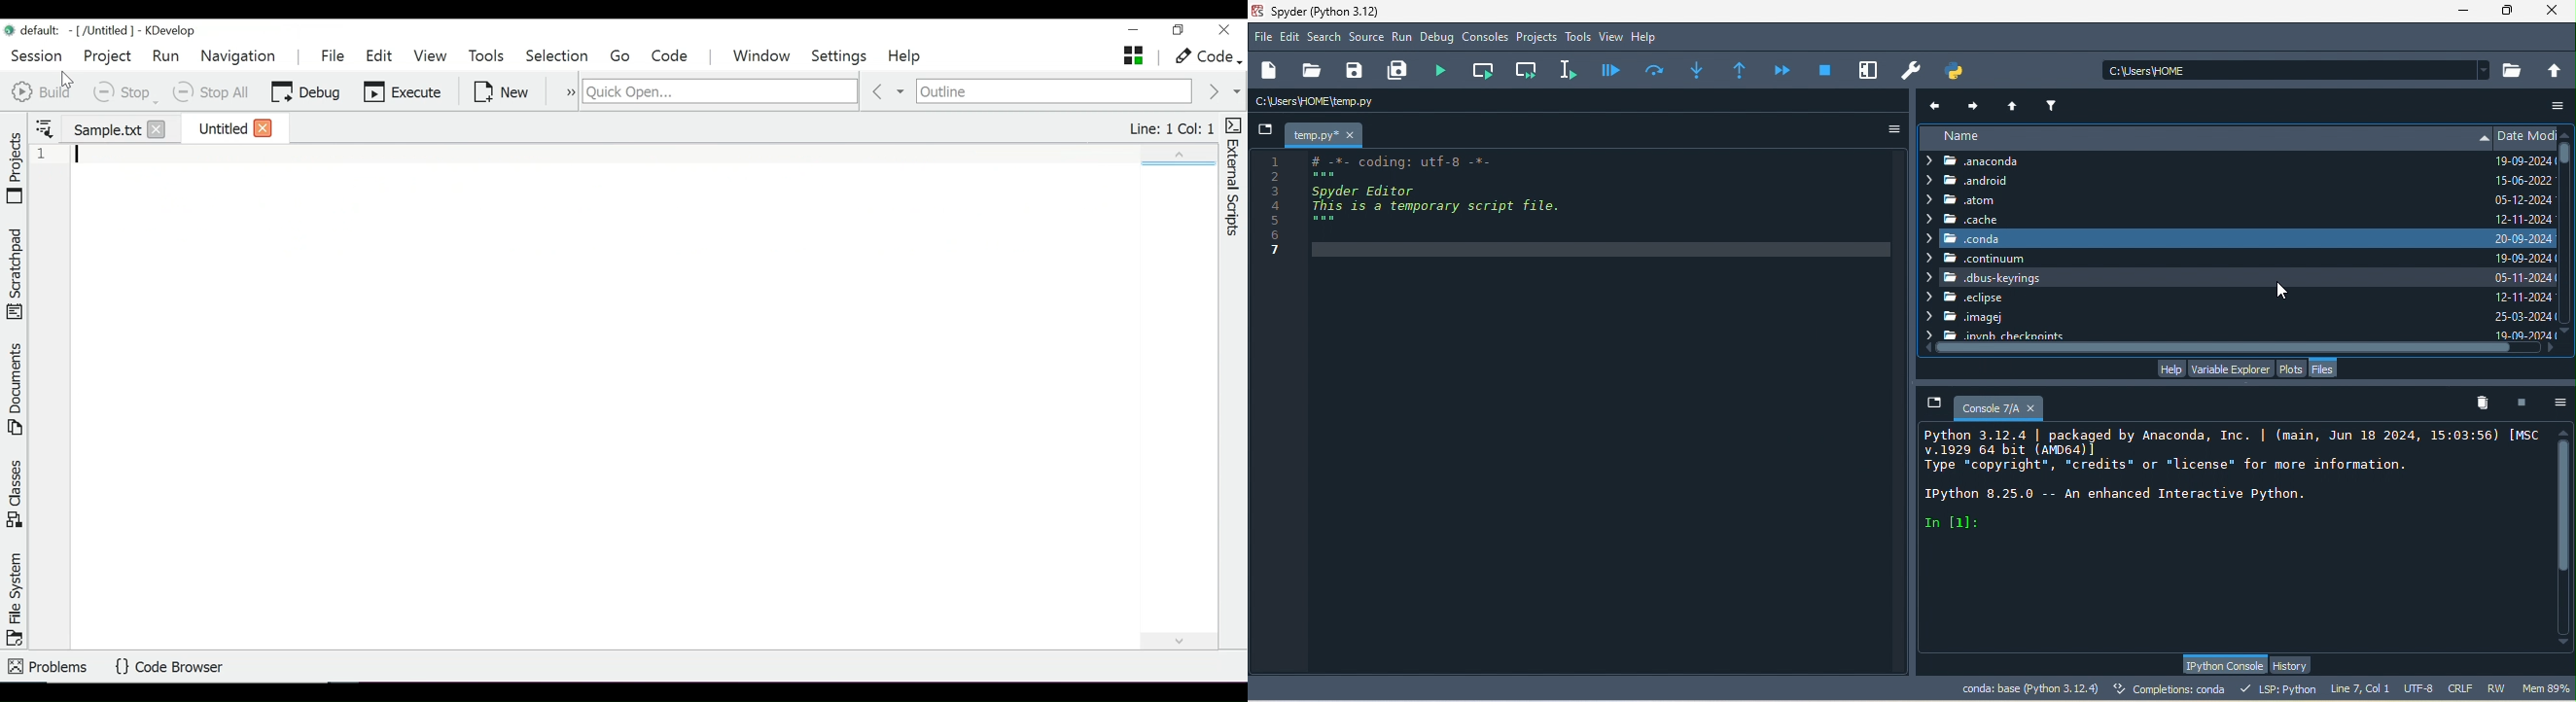 This screenshot has width=2576, height=728. Describe the element at coordinates (2287, 288) in the screenshot. I see `cursor movement` at that location.